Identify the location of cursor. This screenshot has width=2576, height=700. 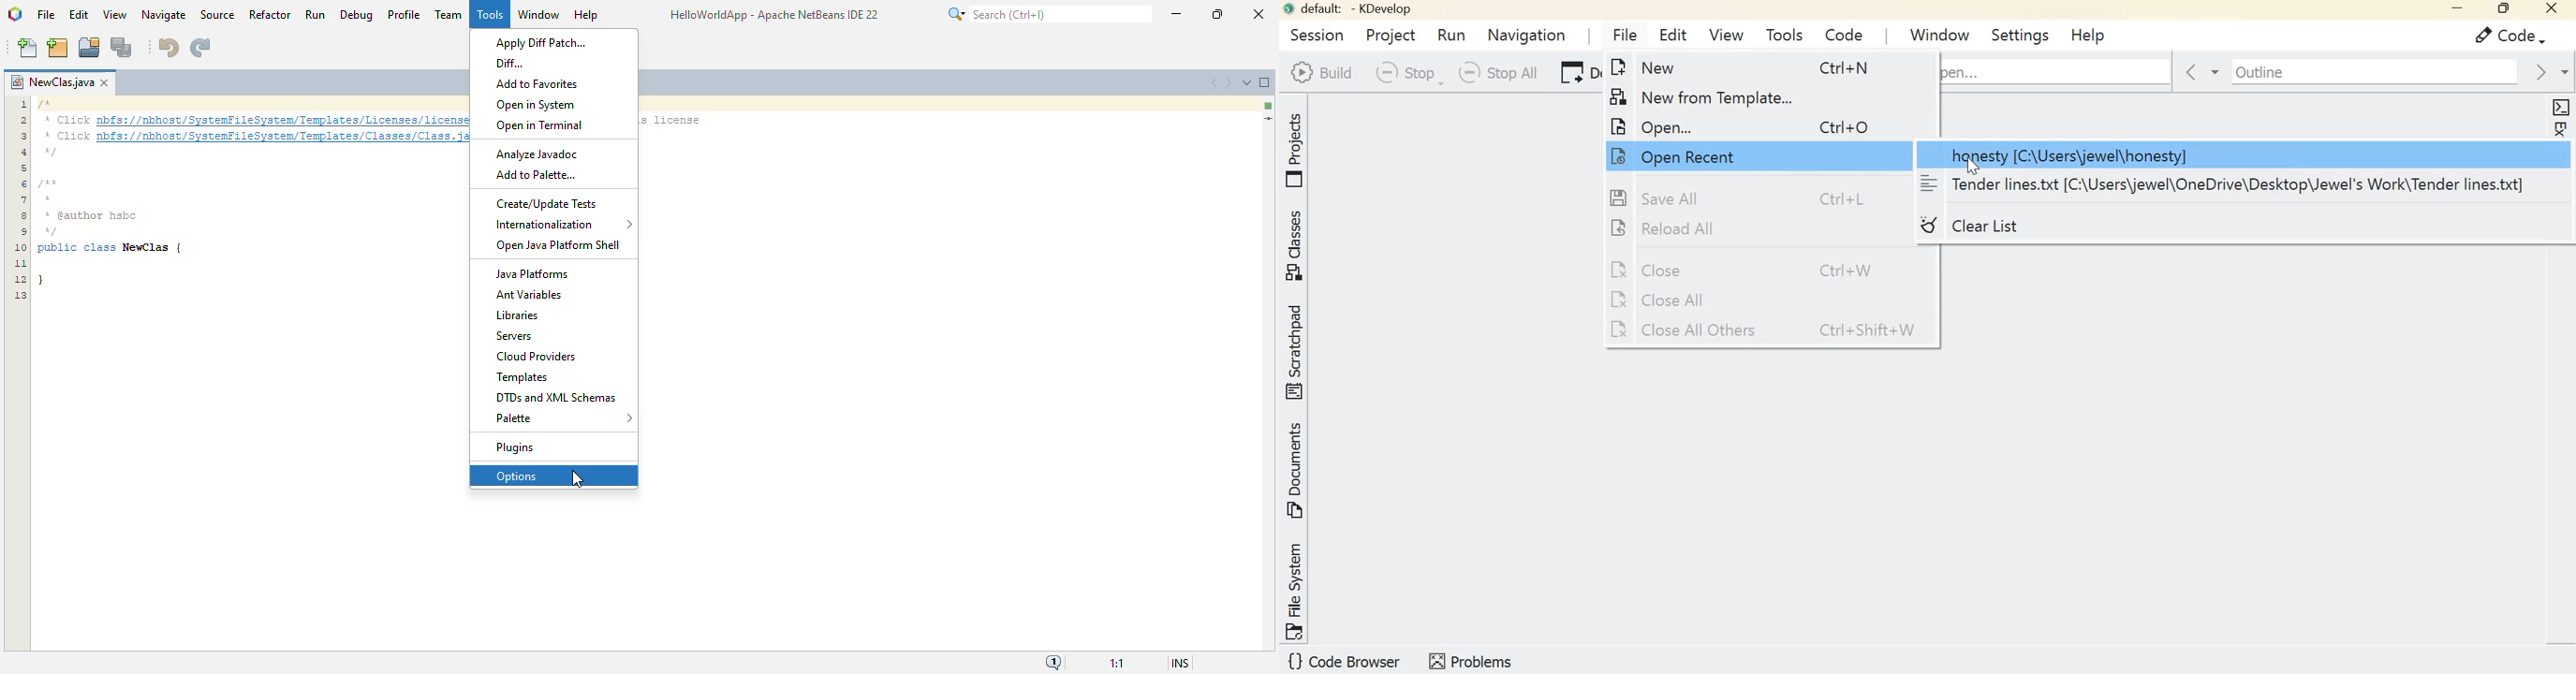
(1974, 165).